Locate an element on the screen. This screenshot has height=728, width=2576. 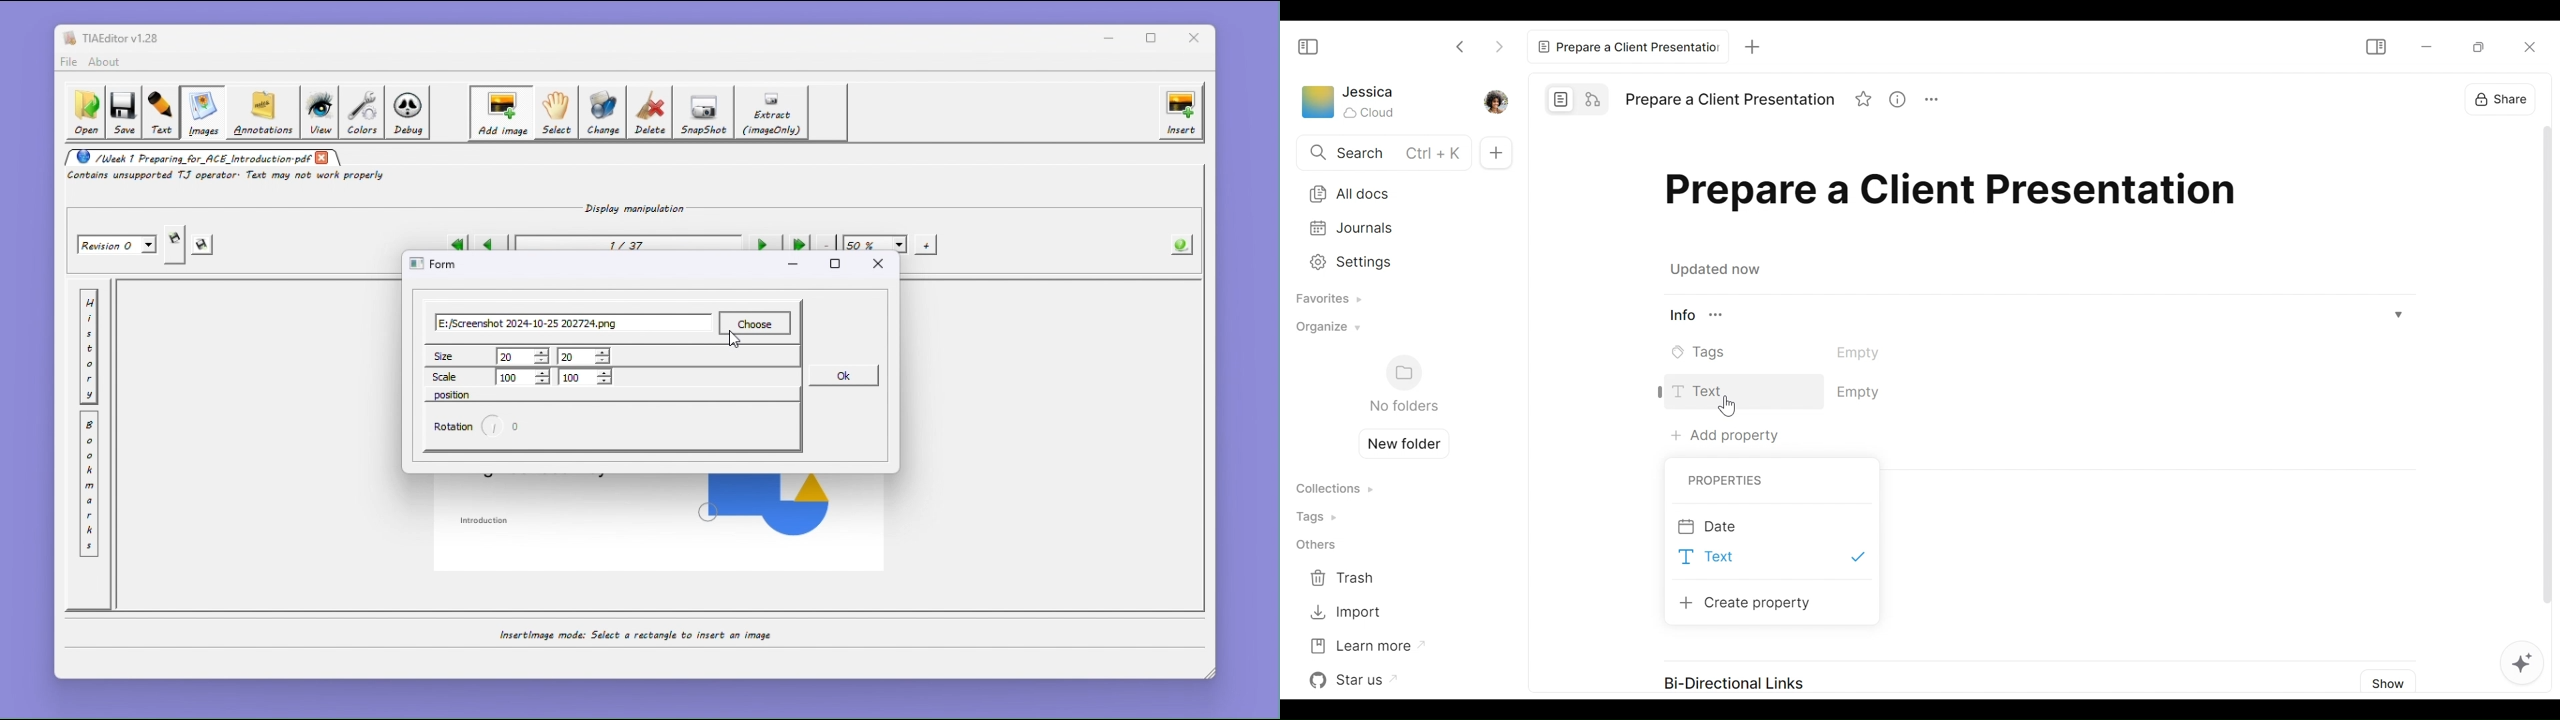
Star us is located at coordinates (1357, 680).